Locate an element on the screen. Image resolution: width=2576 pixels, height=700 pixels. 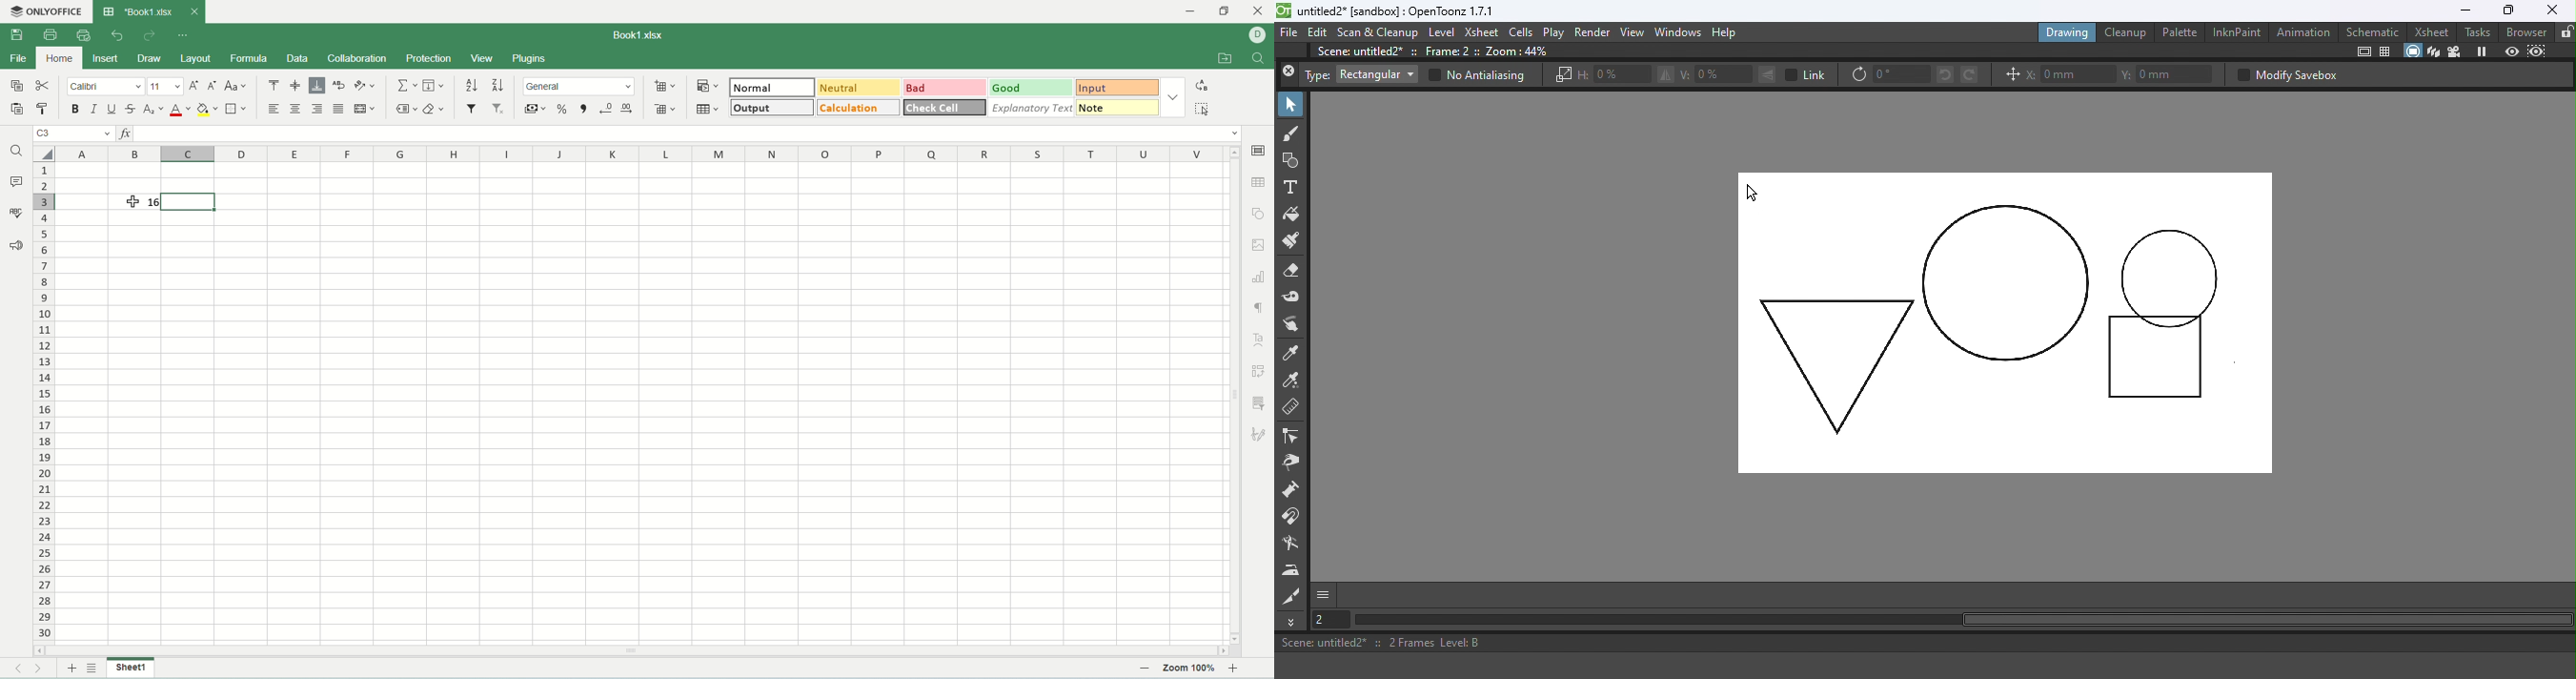
next is located at coordinates (44, 669).